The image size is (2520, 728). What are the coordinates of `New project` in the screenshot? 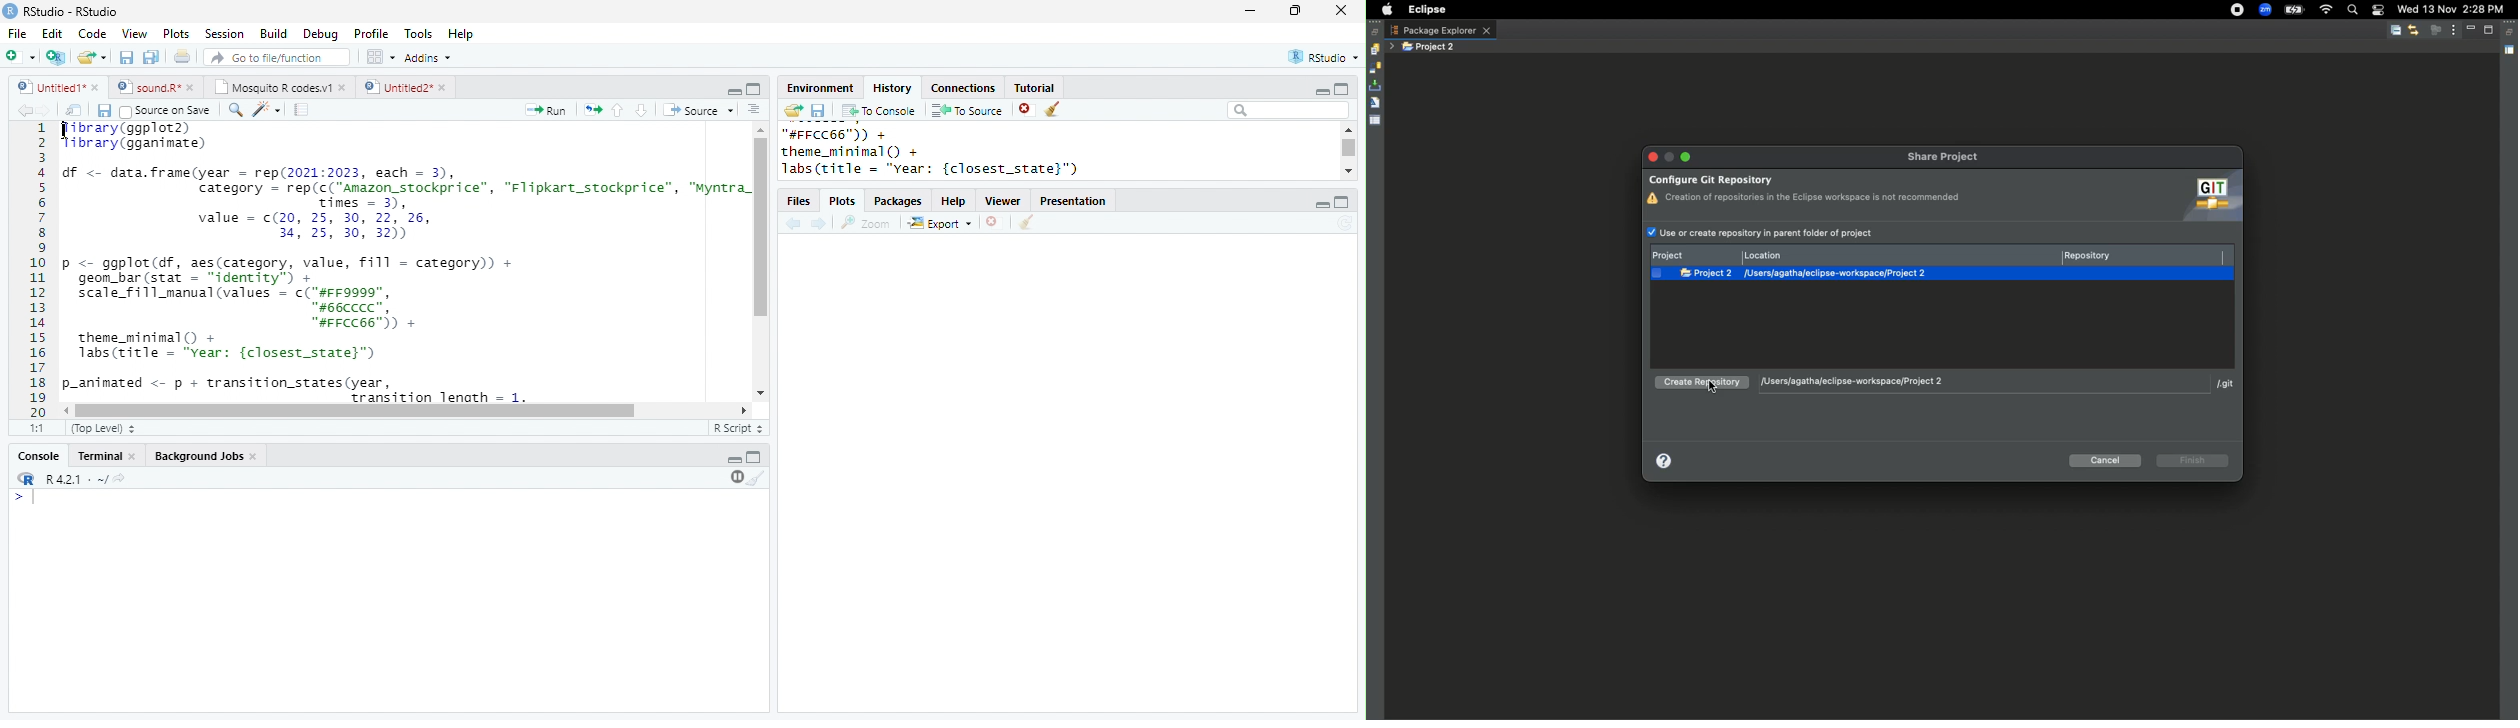 It's located at (56, 58).